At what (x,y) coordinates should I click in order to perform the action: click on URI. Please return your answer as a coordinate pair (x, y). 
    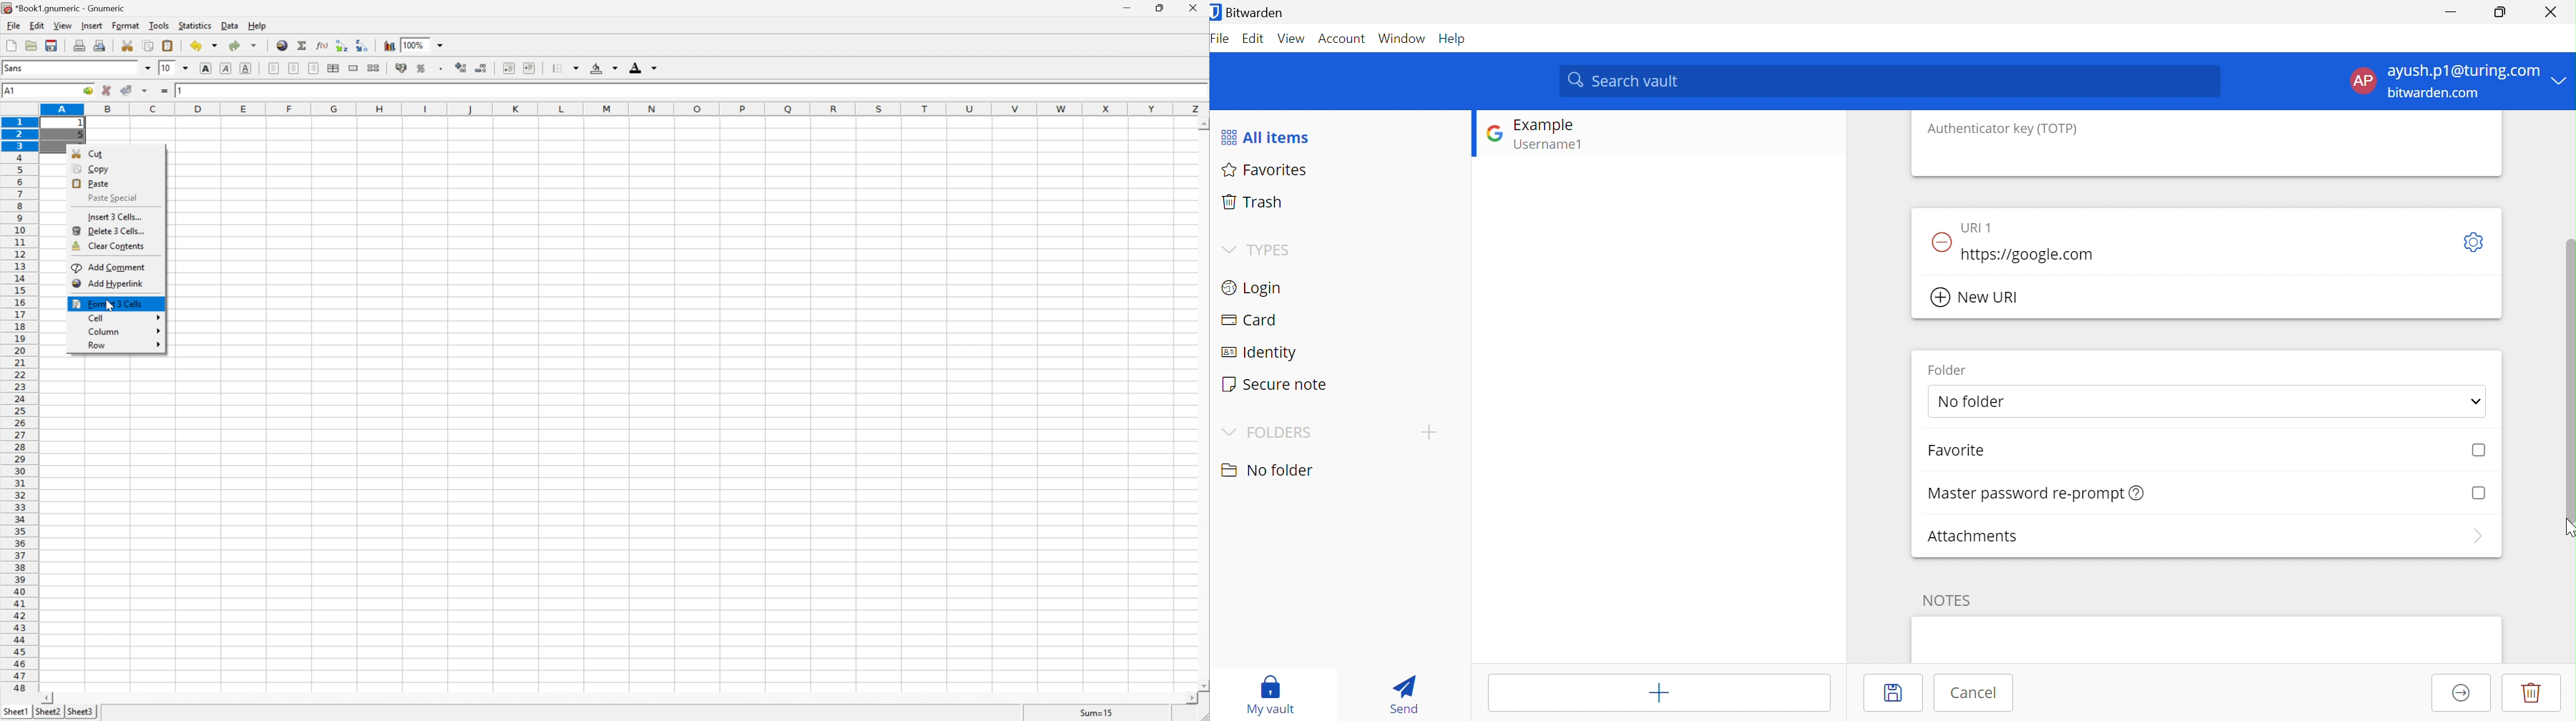
    Looking at the image, I should click on (1979, 225).